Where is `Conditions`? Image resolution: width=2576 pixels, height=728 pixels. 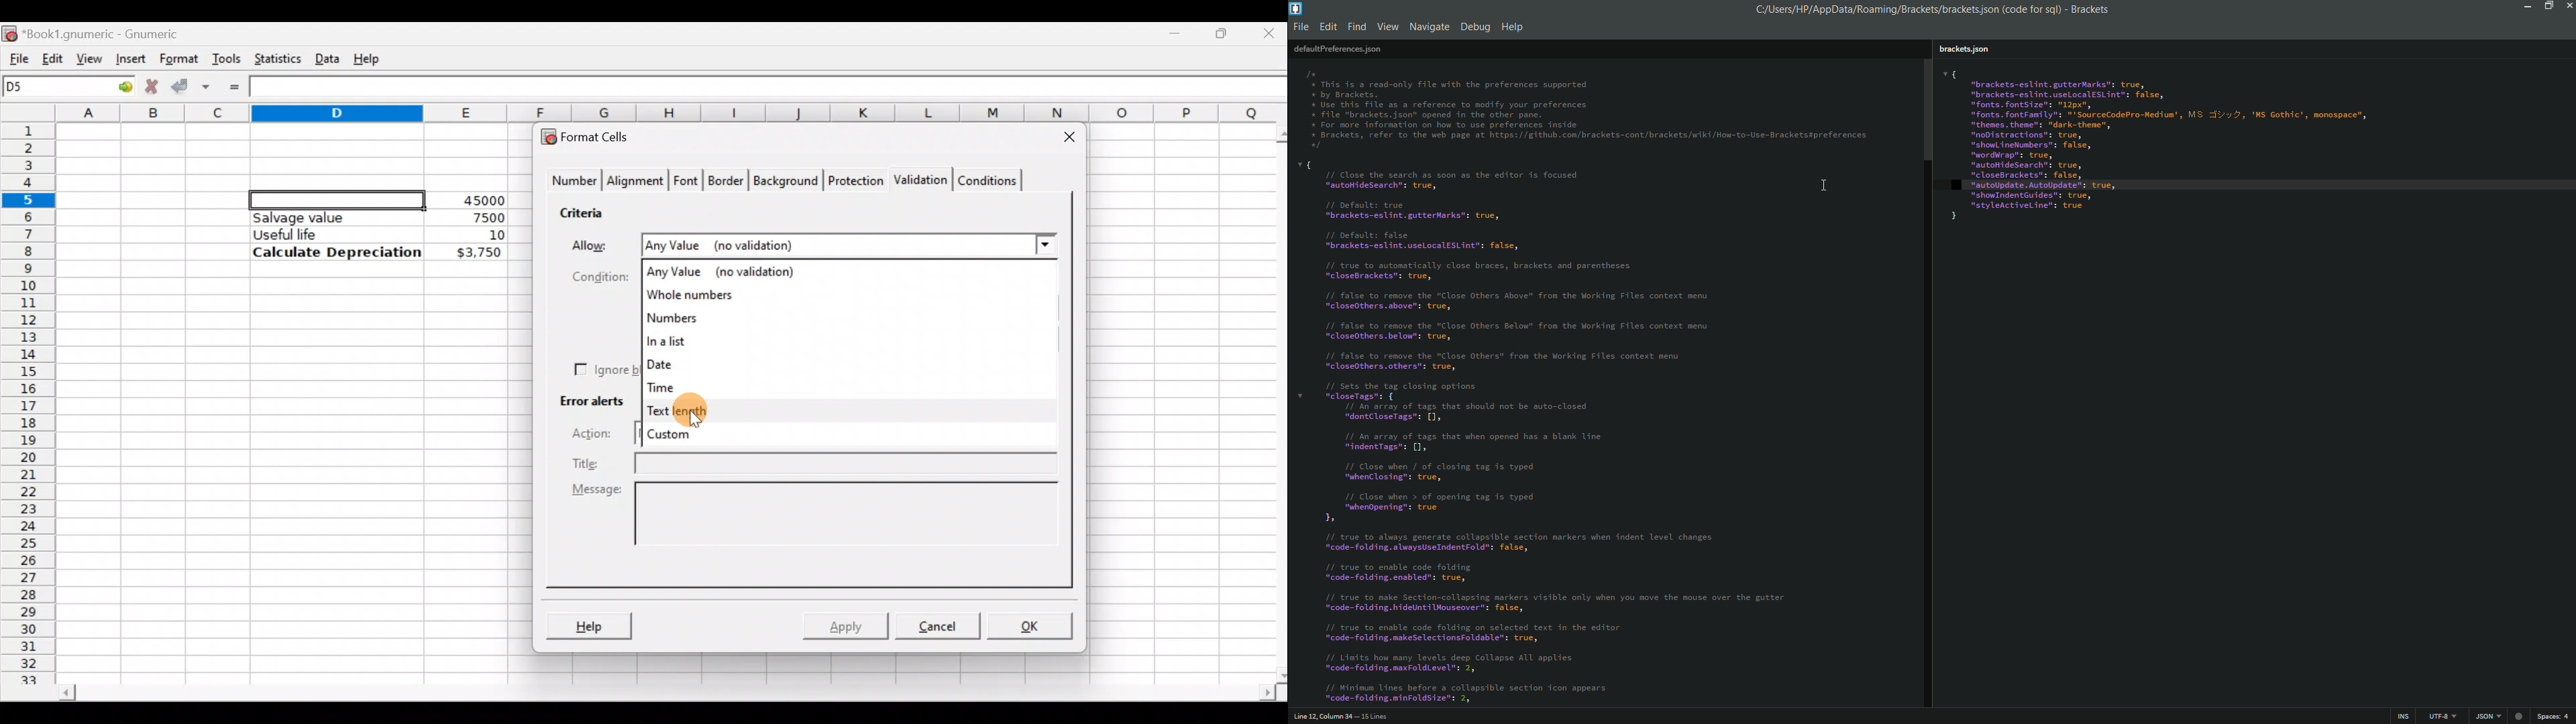
Conditions is located at coordinates (987, 180).